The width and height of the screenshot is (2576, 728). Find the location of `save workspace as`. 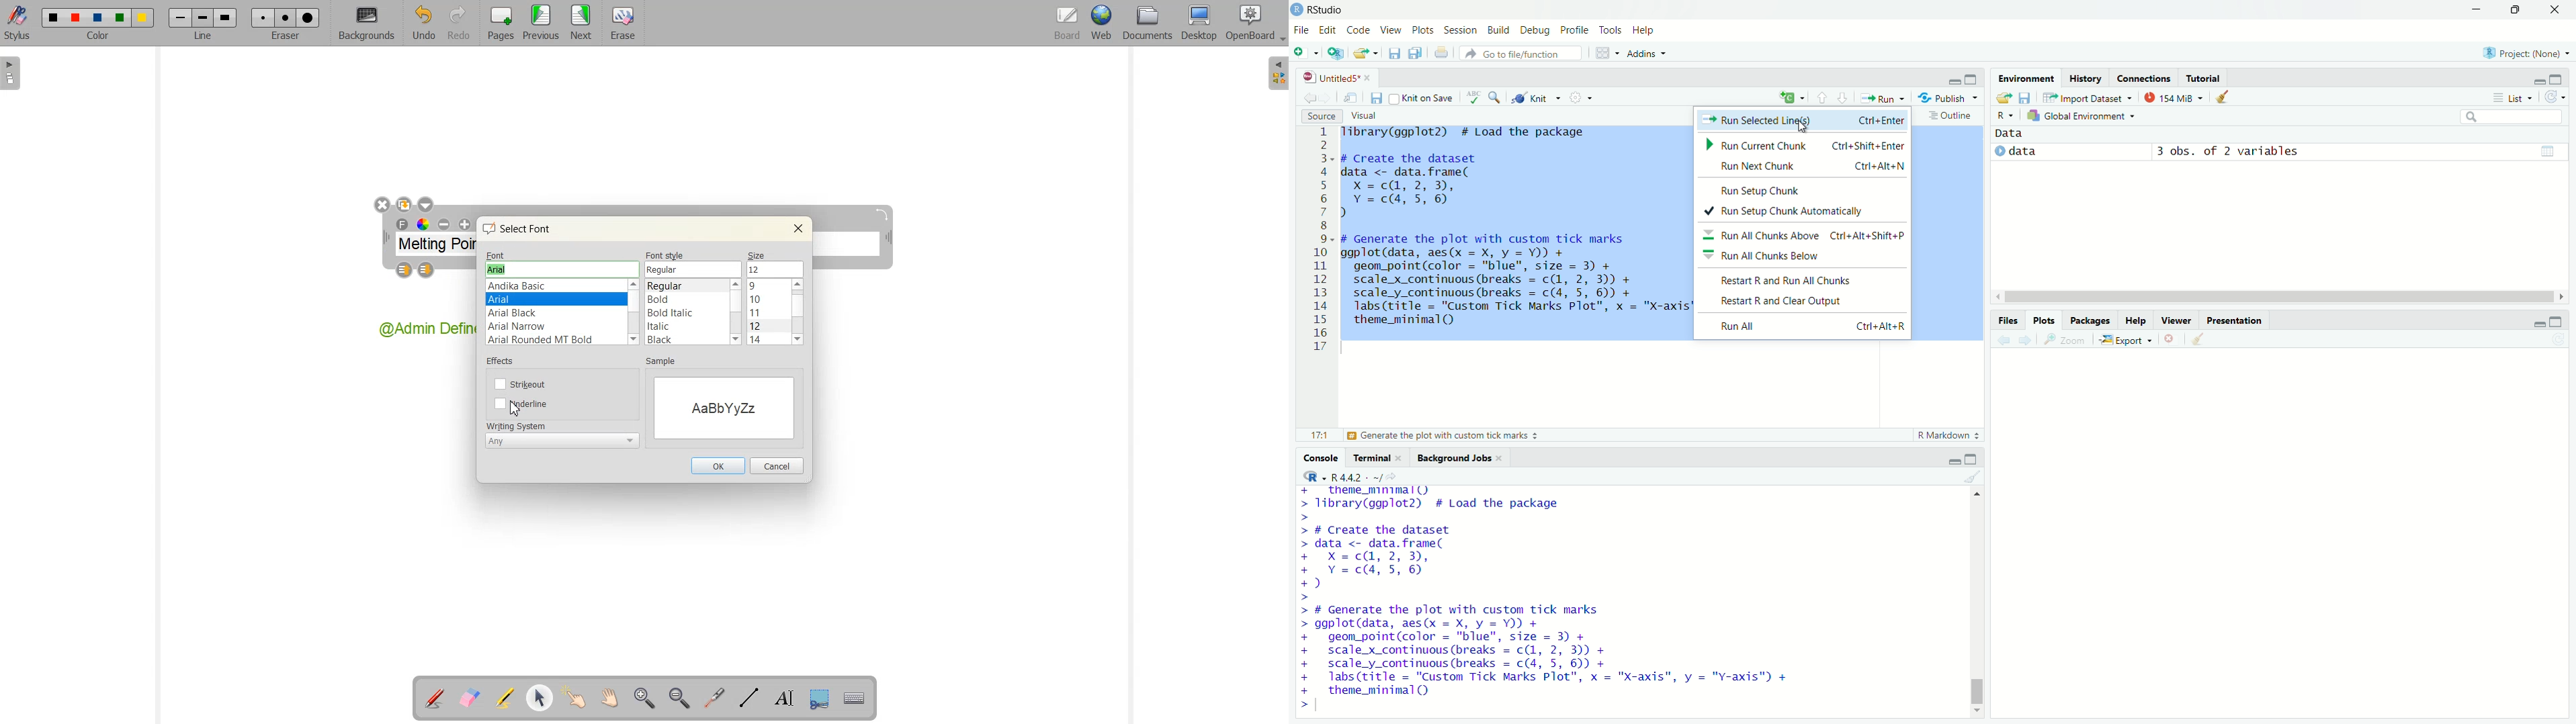

save workspace as is located at coordinates (2028, 99).